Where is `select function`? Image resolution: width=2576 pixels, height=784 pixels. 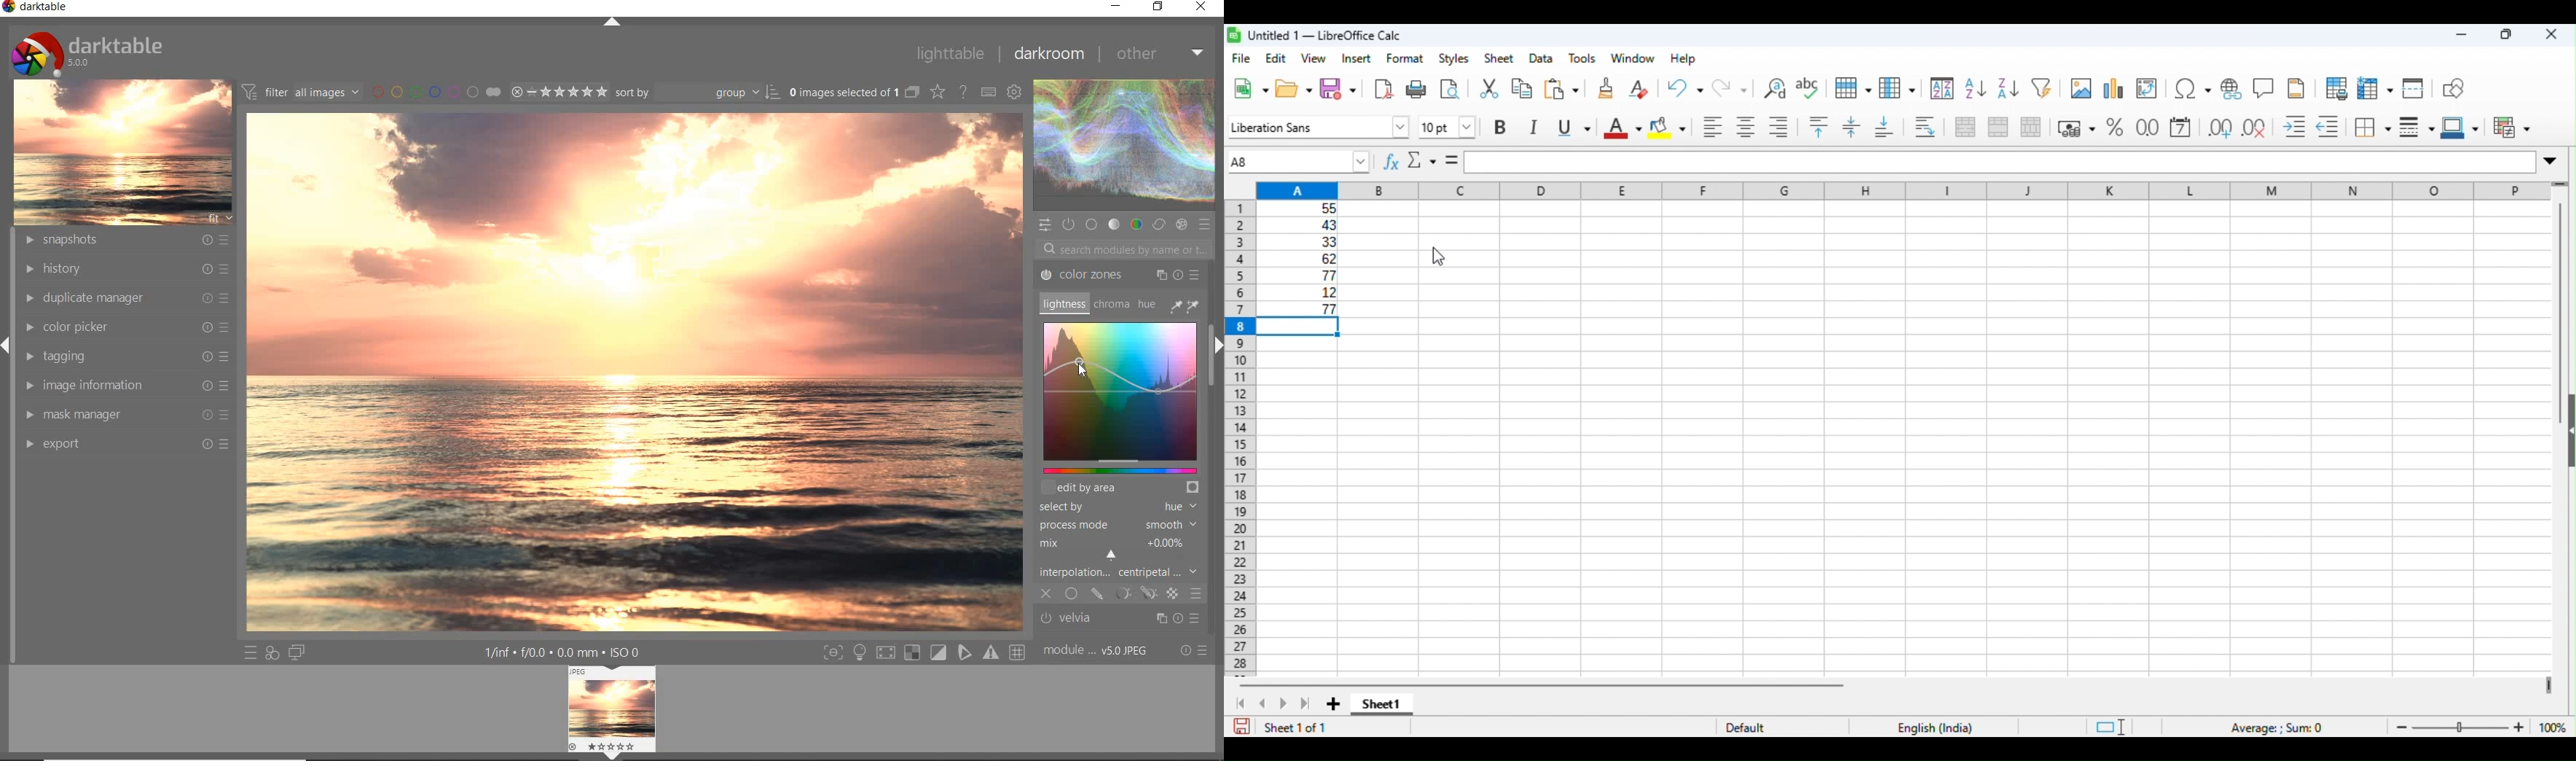
select function is located at coordinates (1424, 162).